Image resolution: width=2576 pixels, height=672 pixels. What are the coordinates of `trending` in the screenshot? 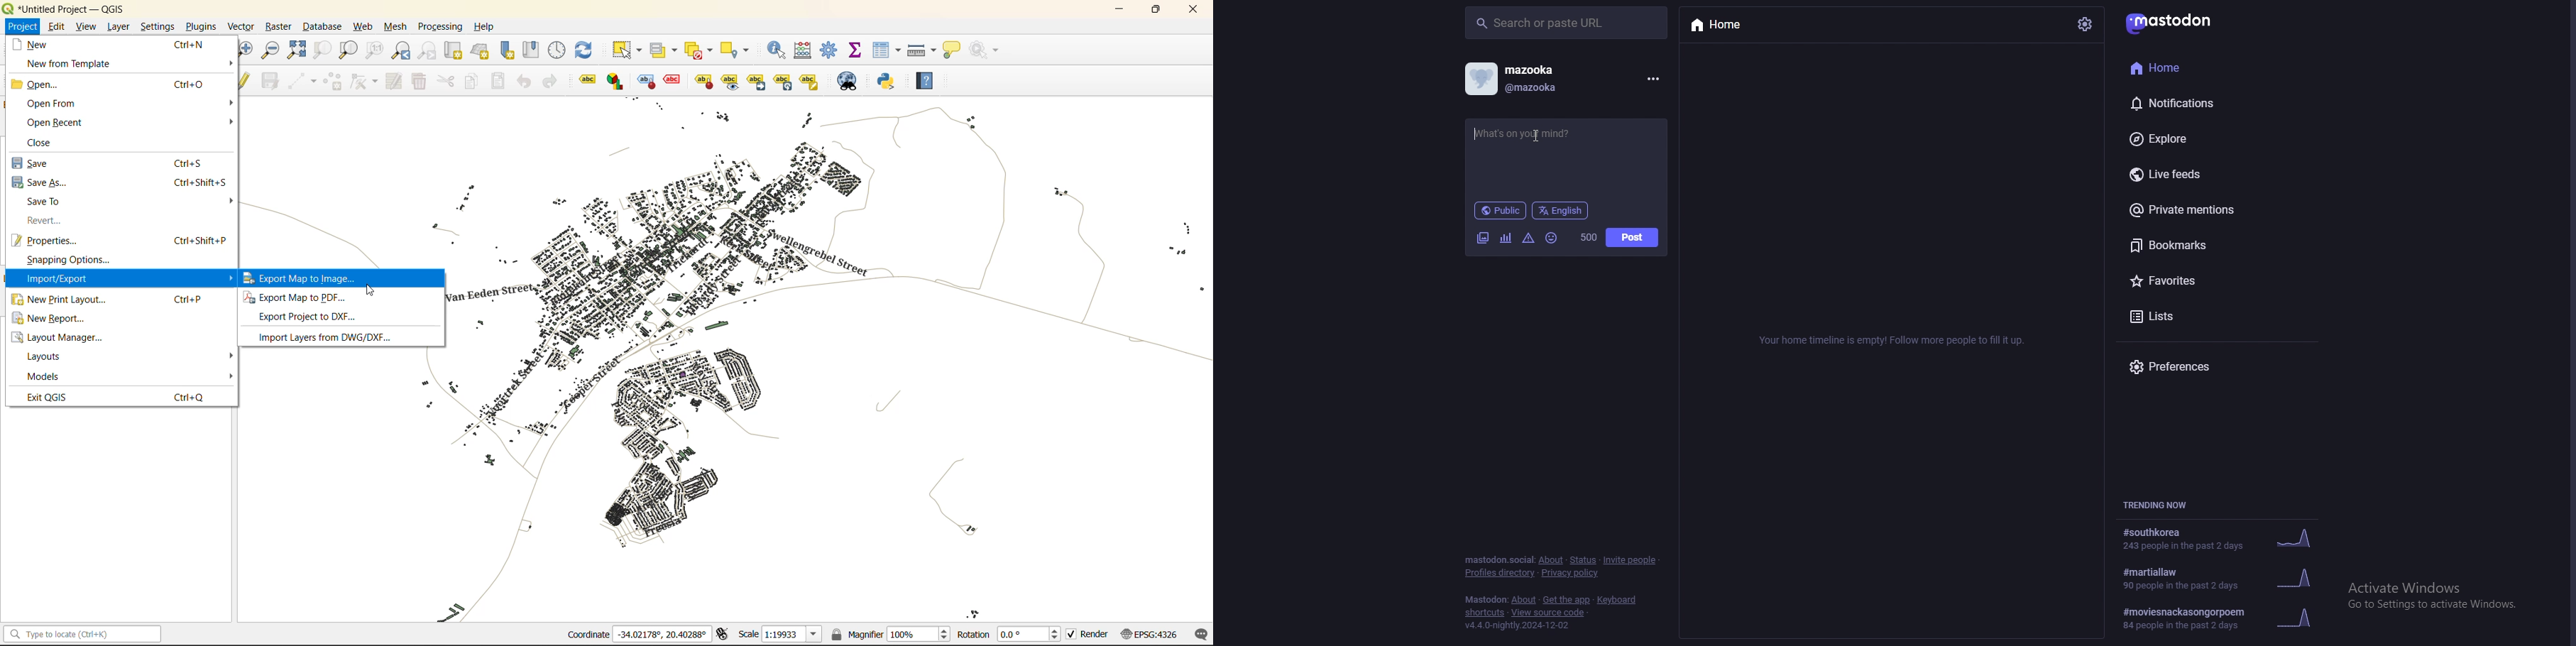 It's located at (2232, 577).